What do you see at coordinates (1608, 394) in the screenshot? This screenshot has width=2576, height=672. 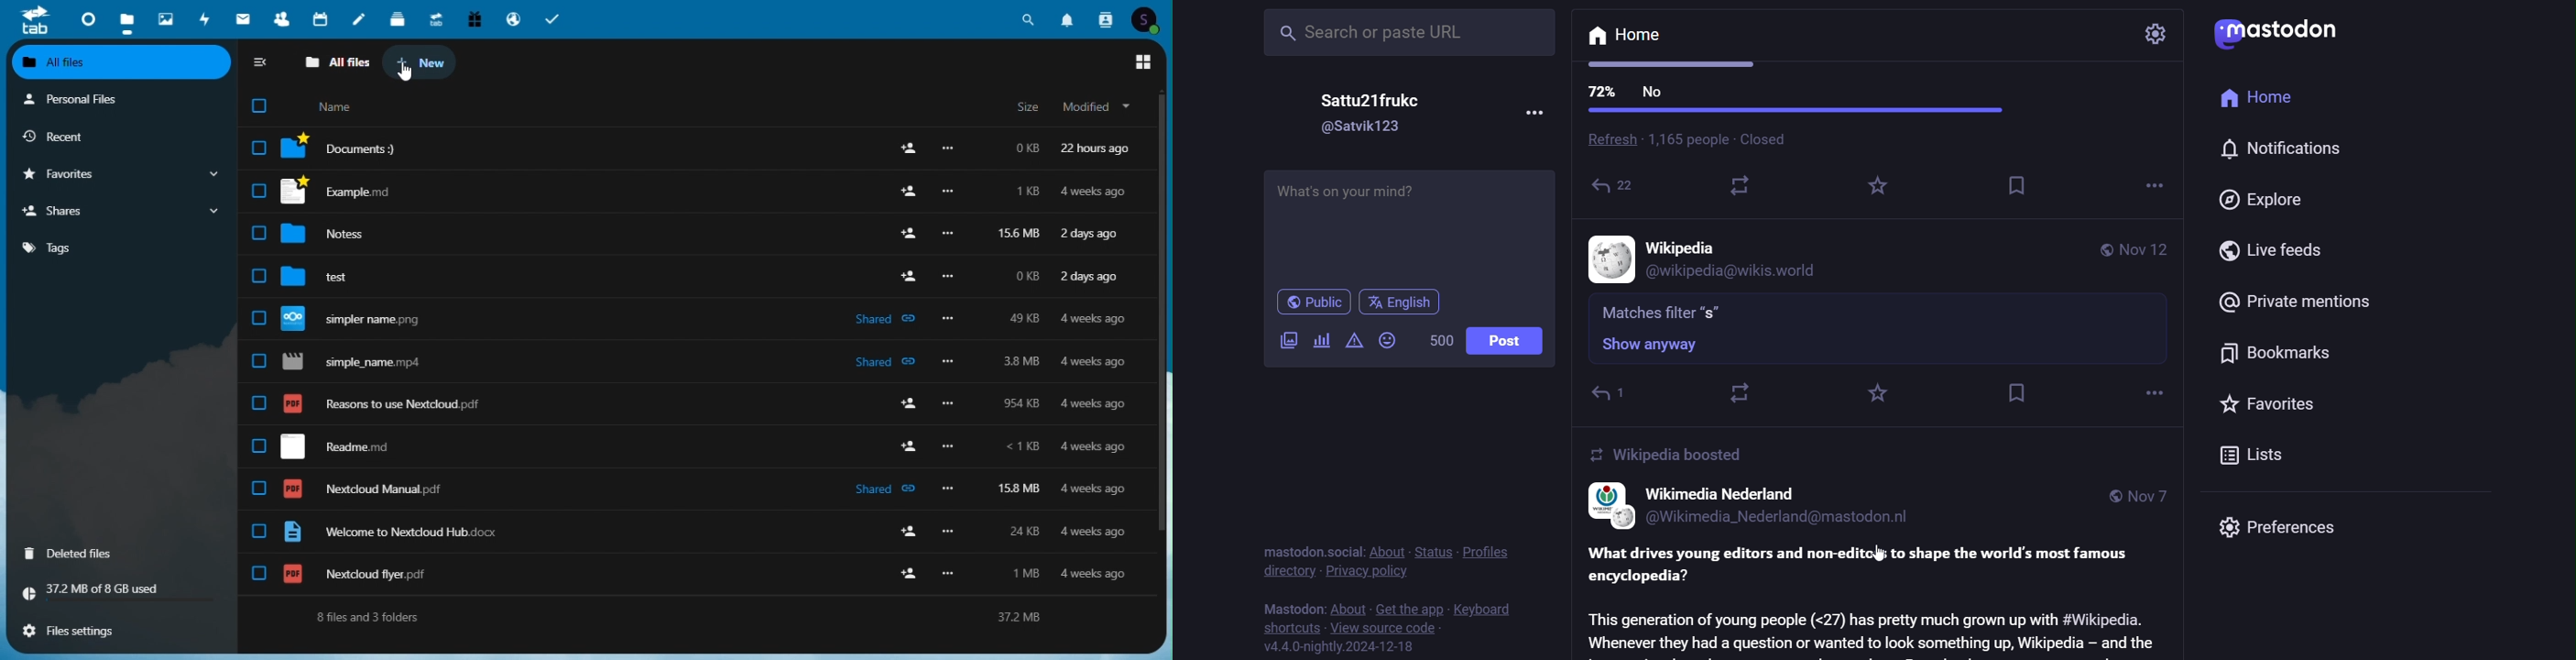 I see `share` at bounding box center [1608, 394].